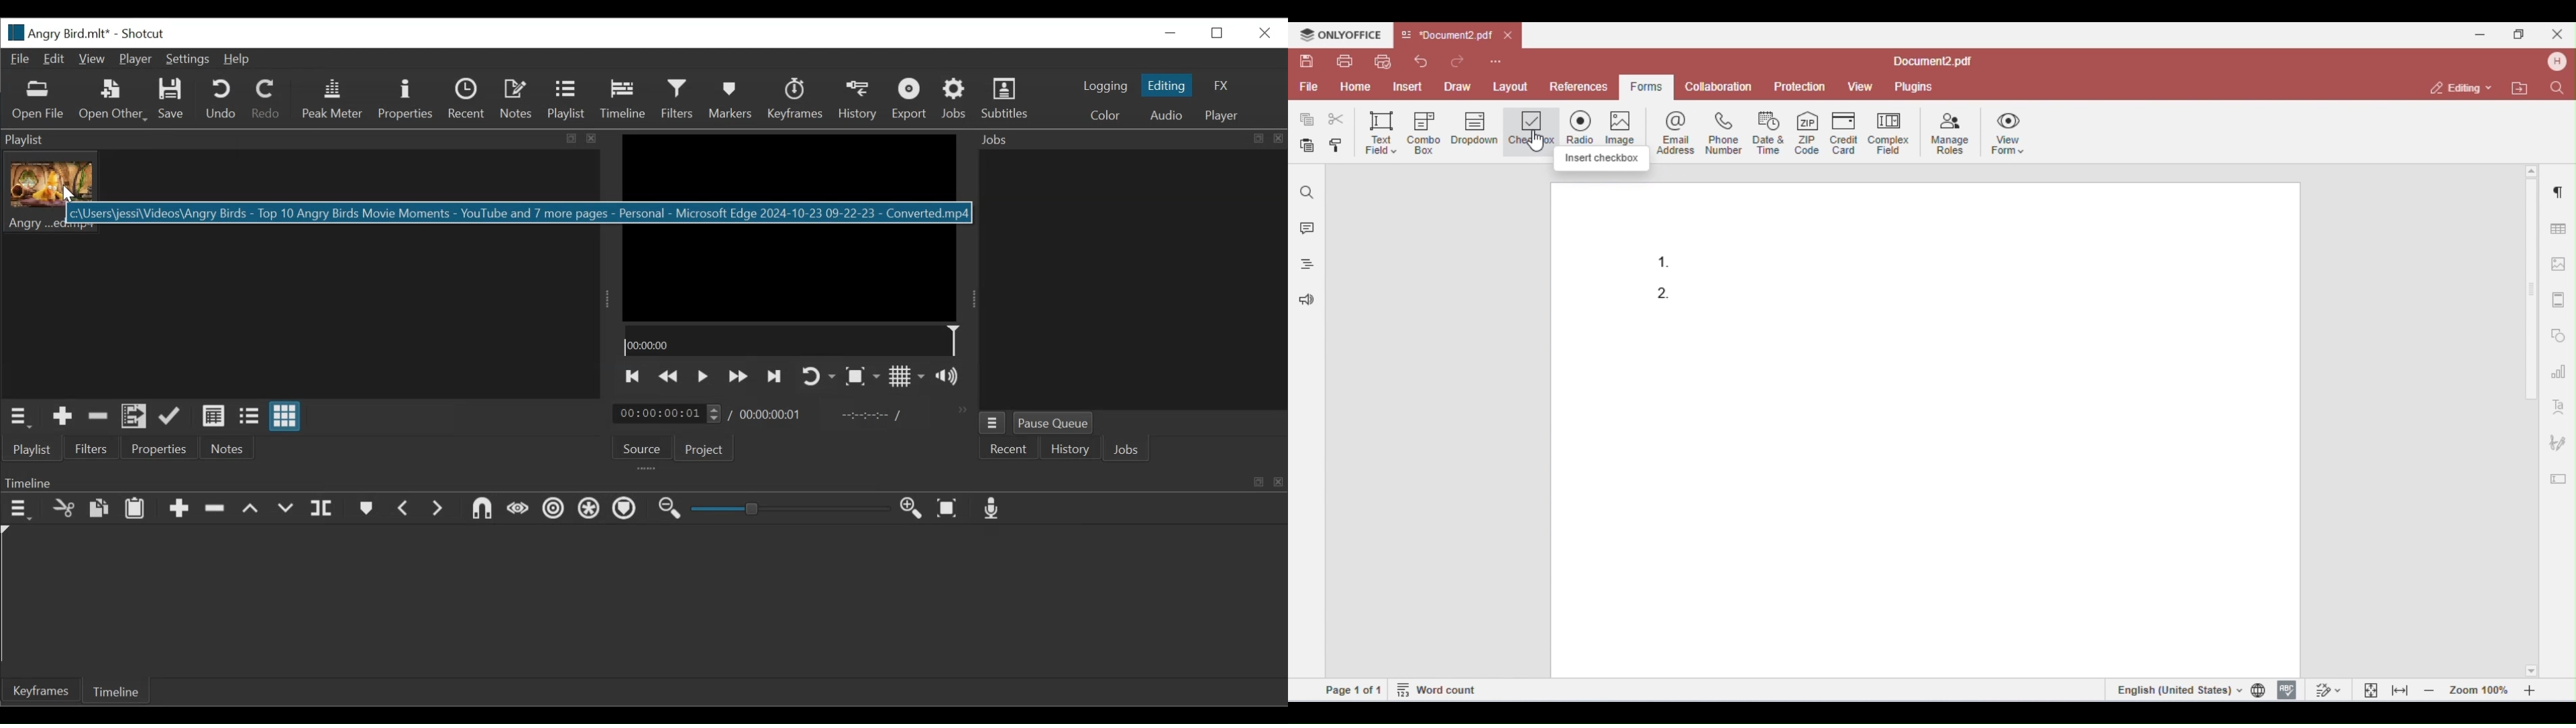 The width and height of the screenshot is (2576, 728). I want to click on In point, so click(870, 416).